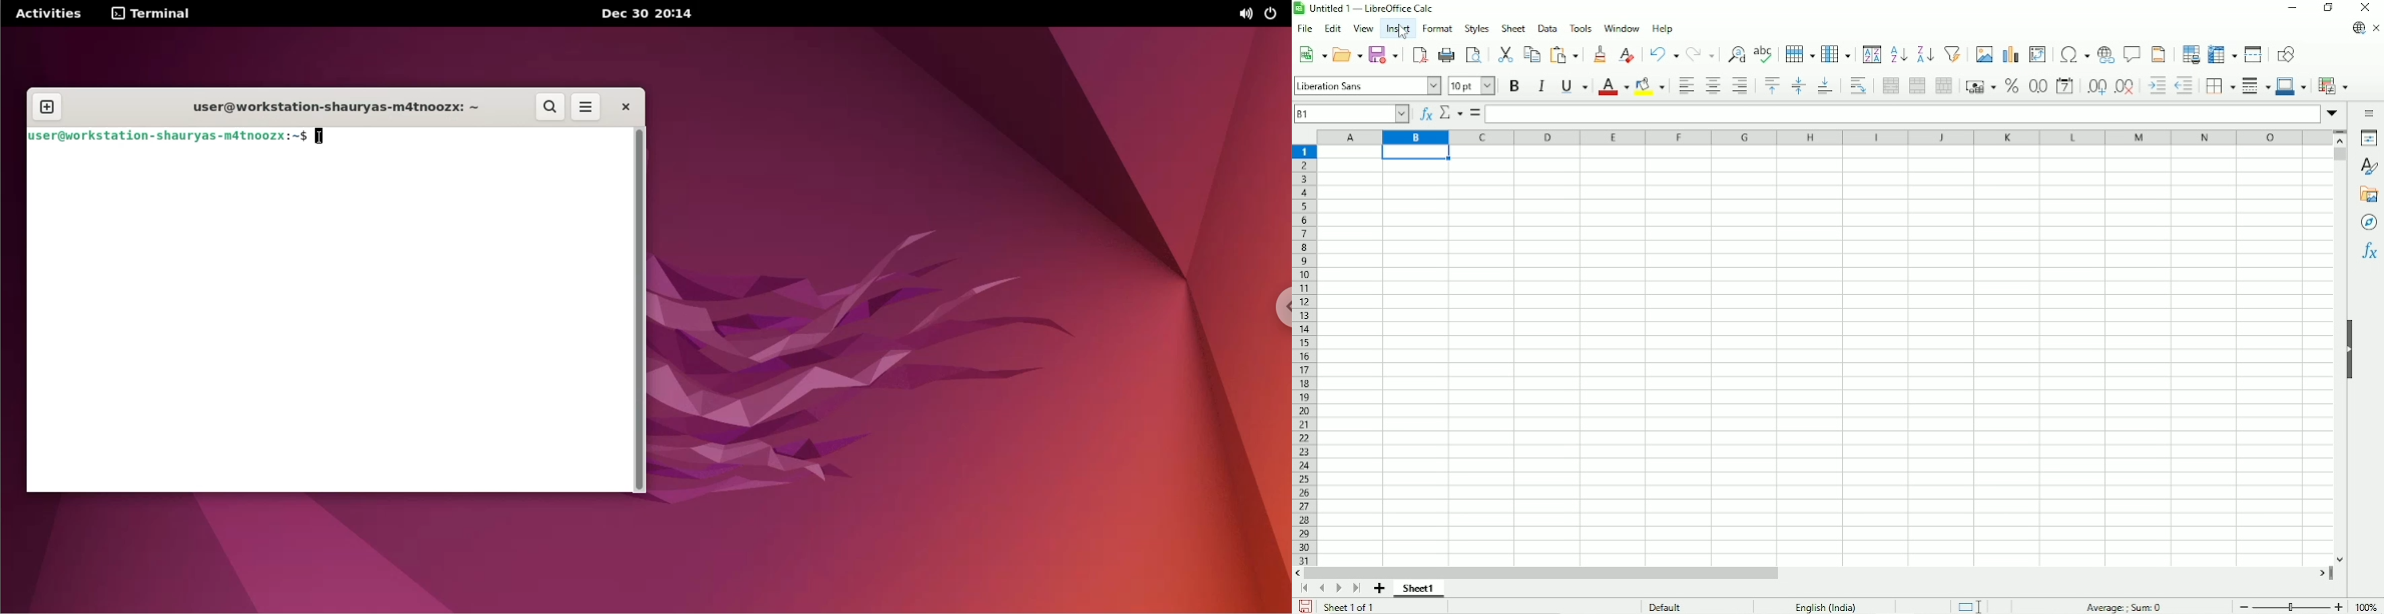 The image size is (2408, 616). What do you see at coordinates (2351, 348) in the screenshot?
I see `Show/hide` at bounding box center [2351, 348].